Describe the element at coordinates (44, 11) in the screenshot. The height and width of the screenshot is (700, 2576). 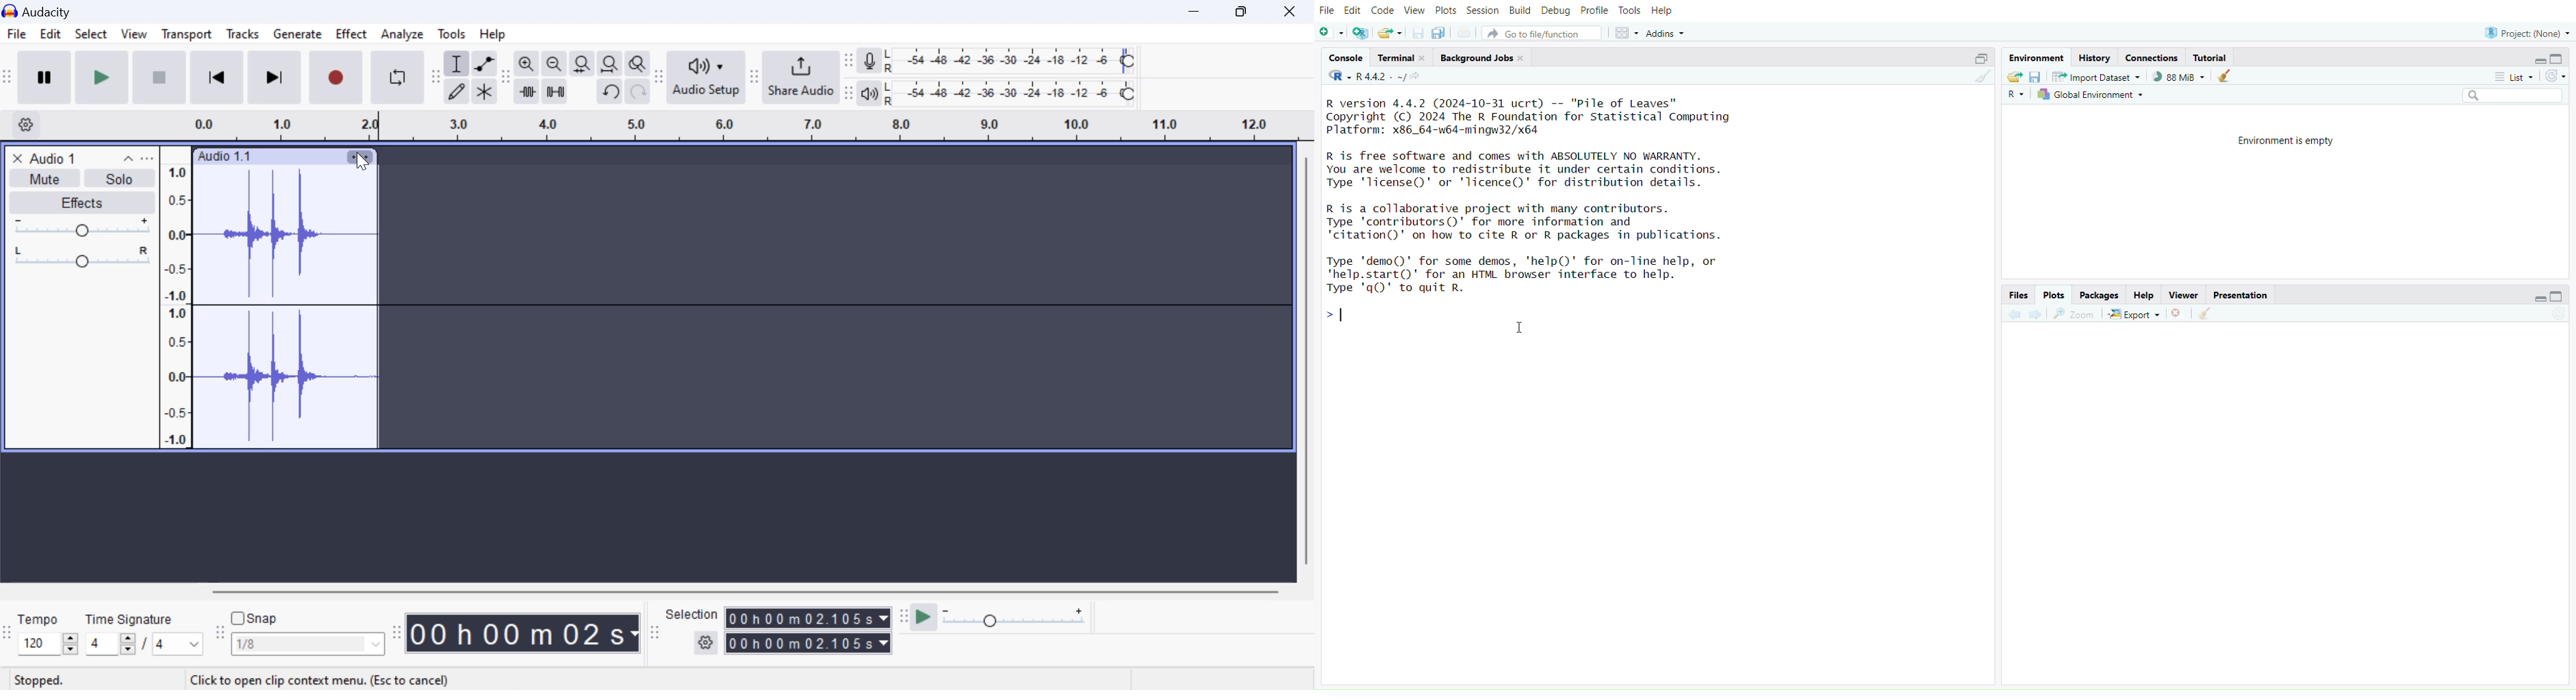
I see `Window Title` at that location.